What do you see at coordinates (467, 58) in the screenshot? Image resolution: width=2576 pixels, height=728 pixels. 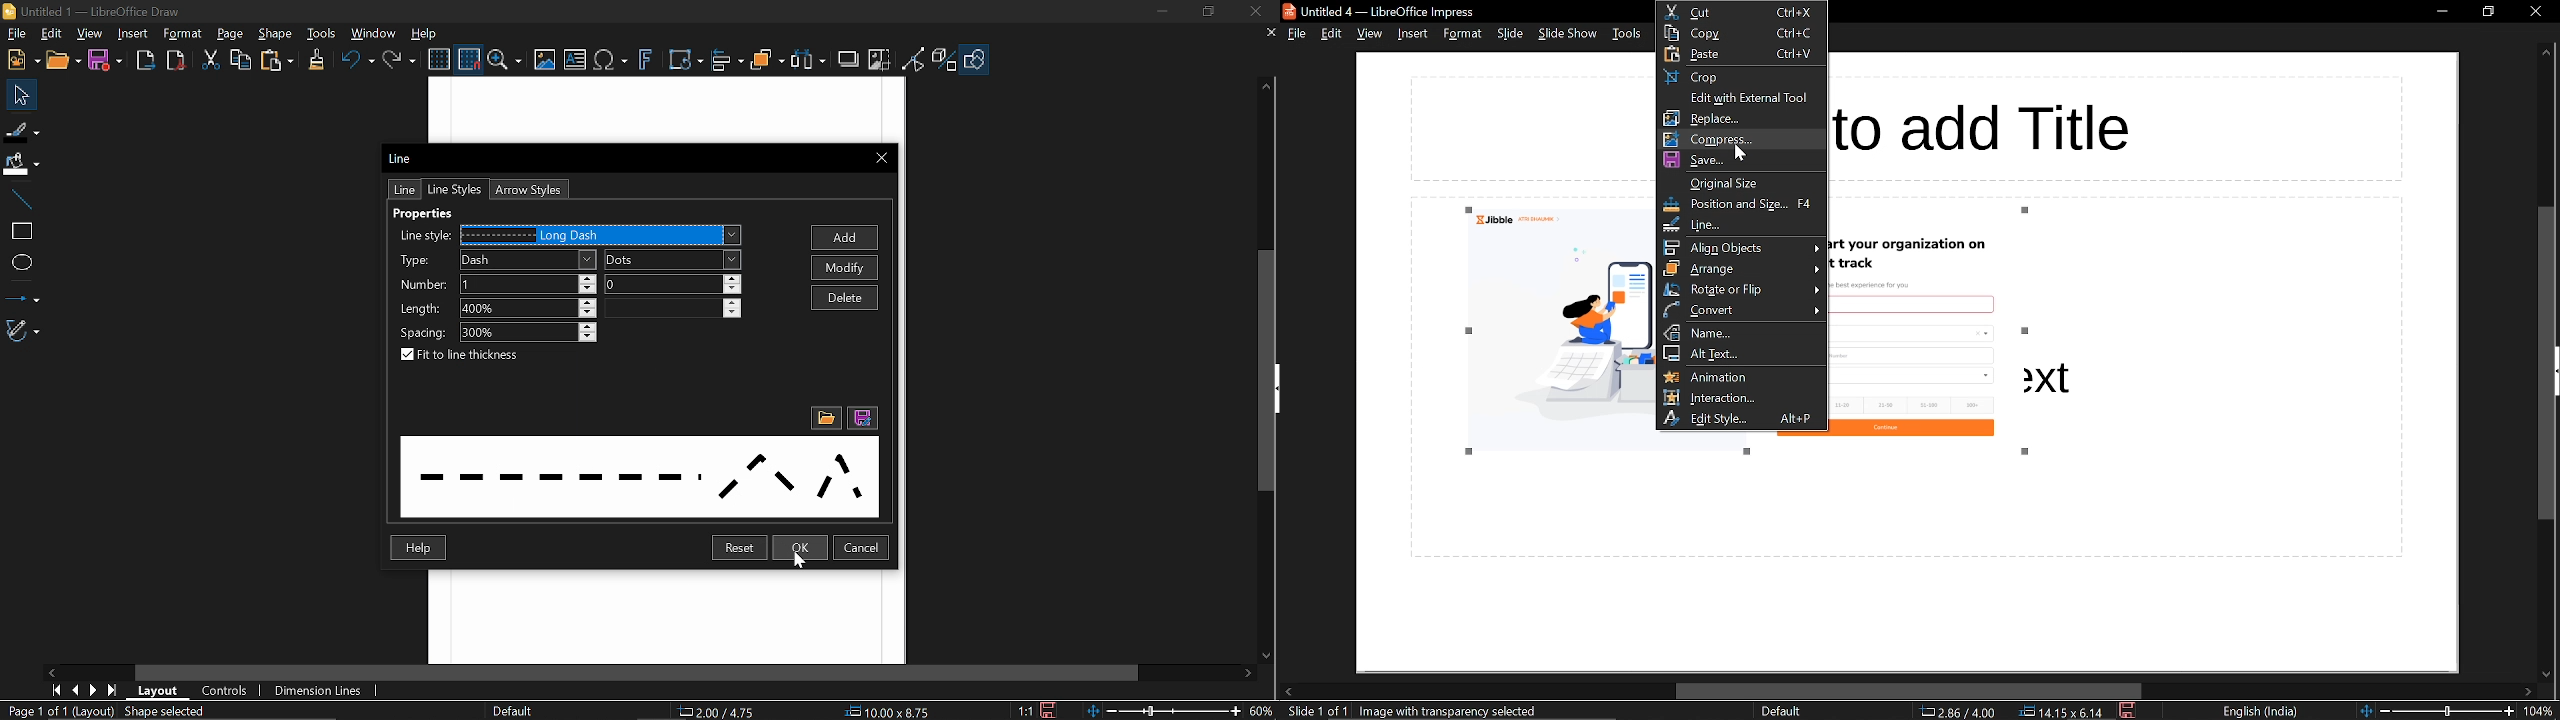 I see `Snap to grid` at bounding box center [467, 58].